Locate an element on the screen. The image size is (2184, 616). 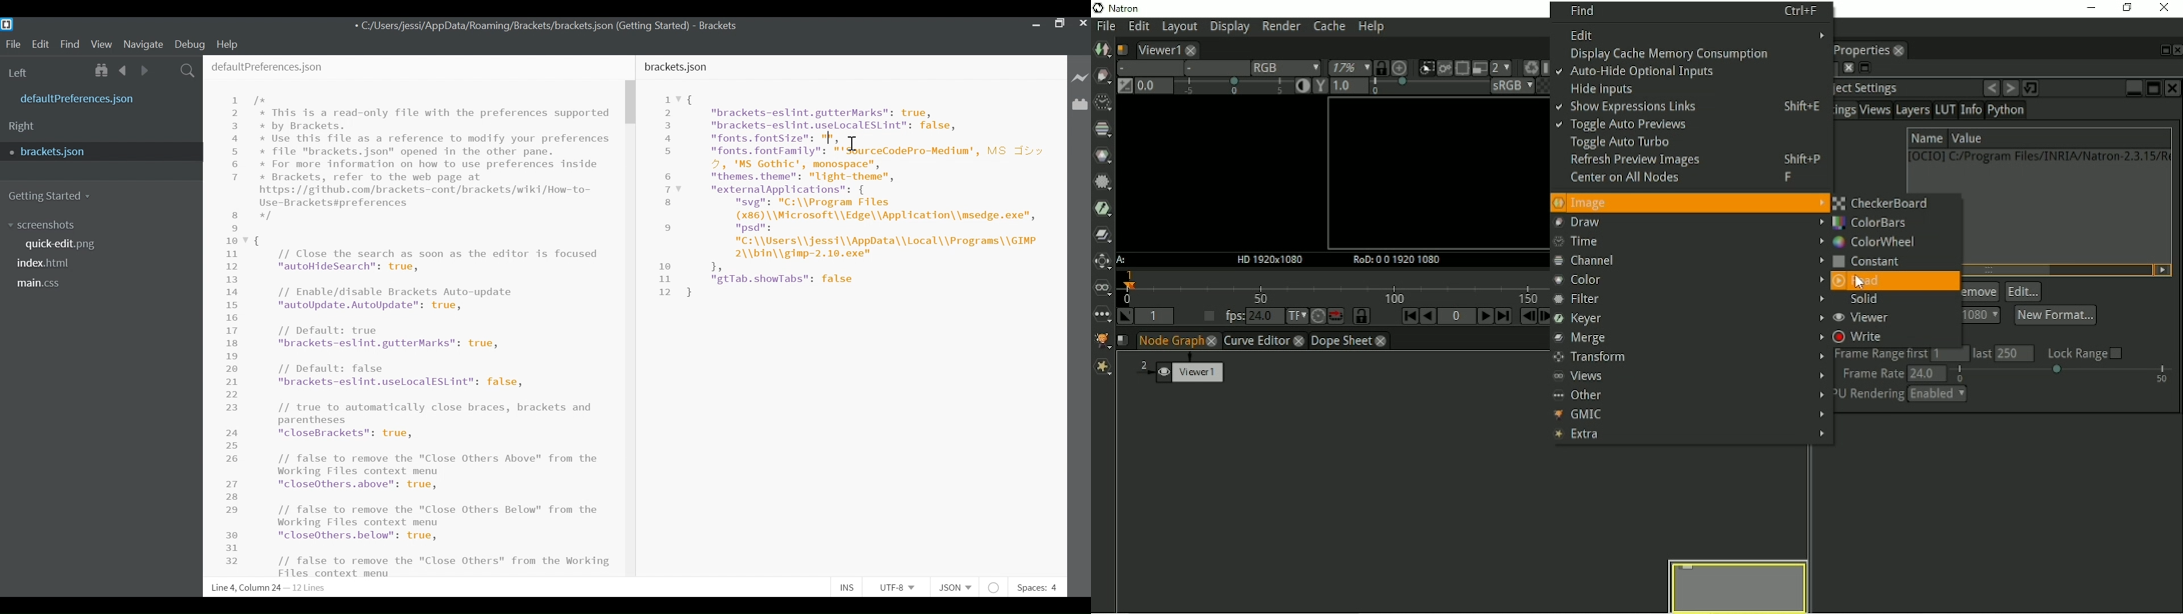
No lintel available for JSON is located at coordinates (995, 586).